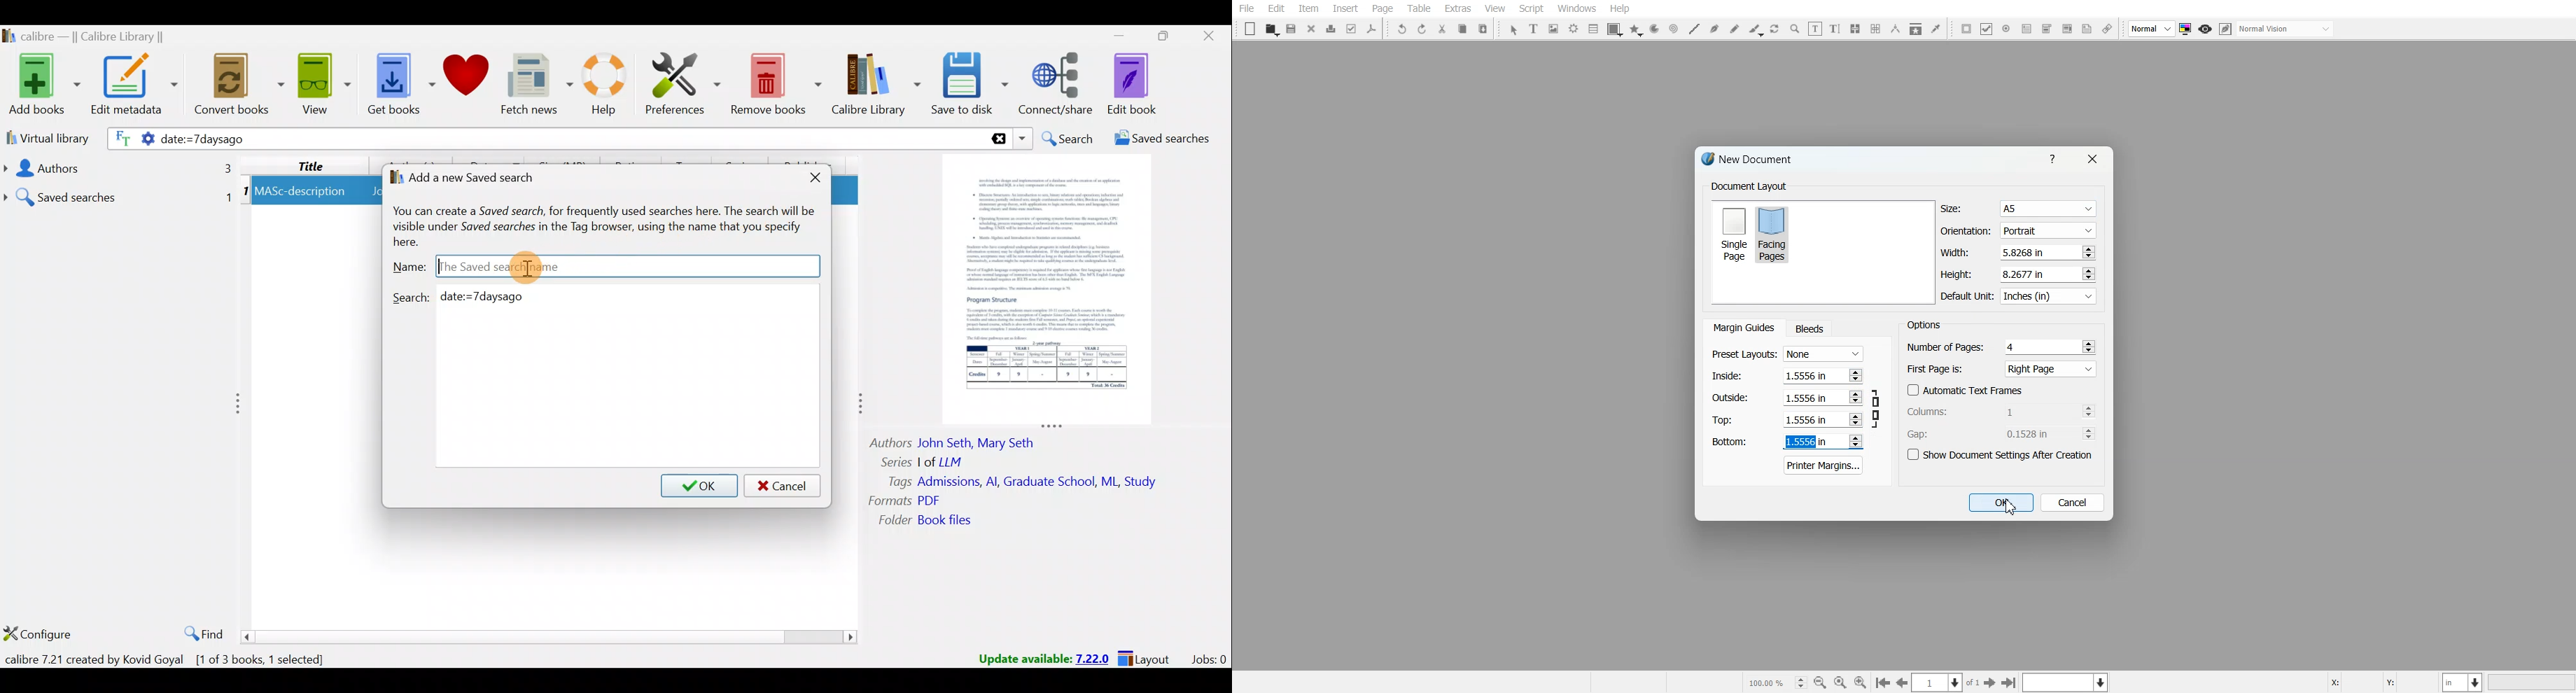 This screenshot has width=2576, height=700. What do you see at coordinates (1442, 29) in the screenshot?
I see `Cut` at bounding box center [1442, 29].